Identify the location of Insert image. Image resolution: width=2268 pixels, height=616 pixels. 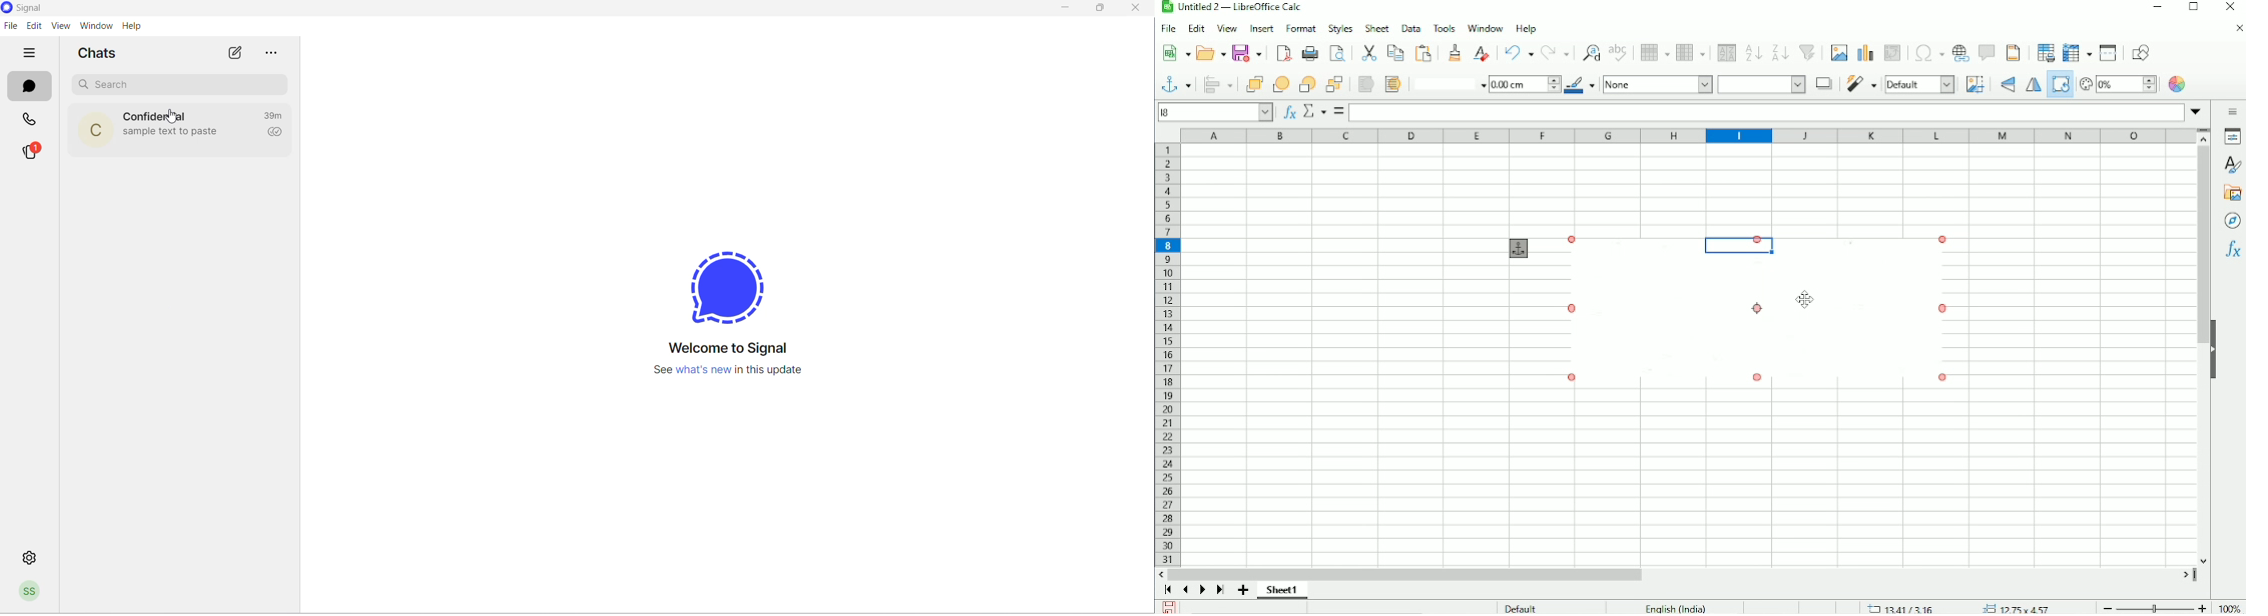
(1838, 53).